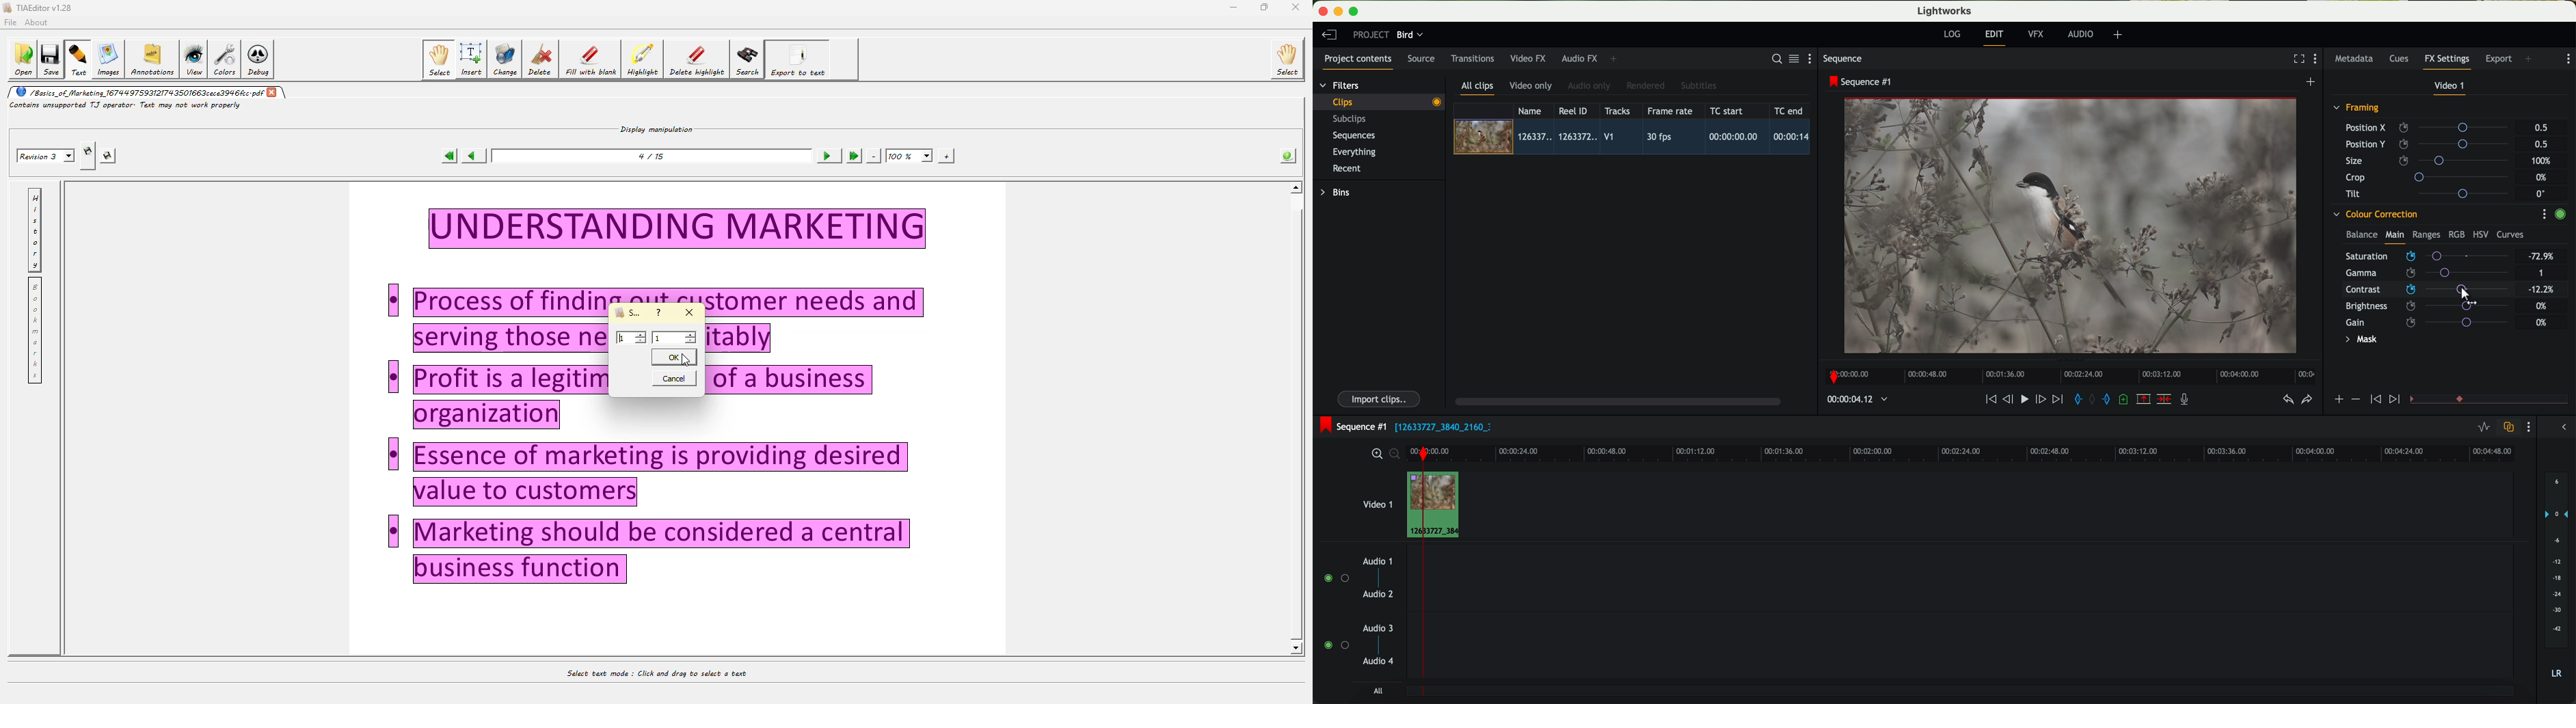 The height and width of the screenshot is (728, 2576). I want to click on timeline, so click(1993, 452).